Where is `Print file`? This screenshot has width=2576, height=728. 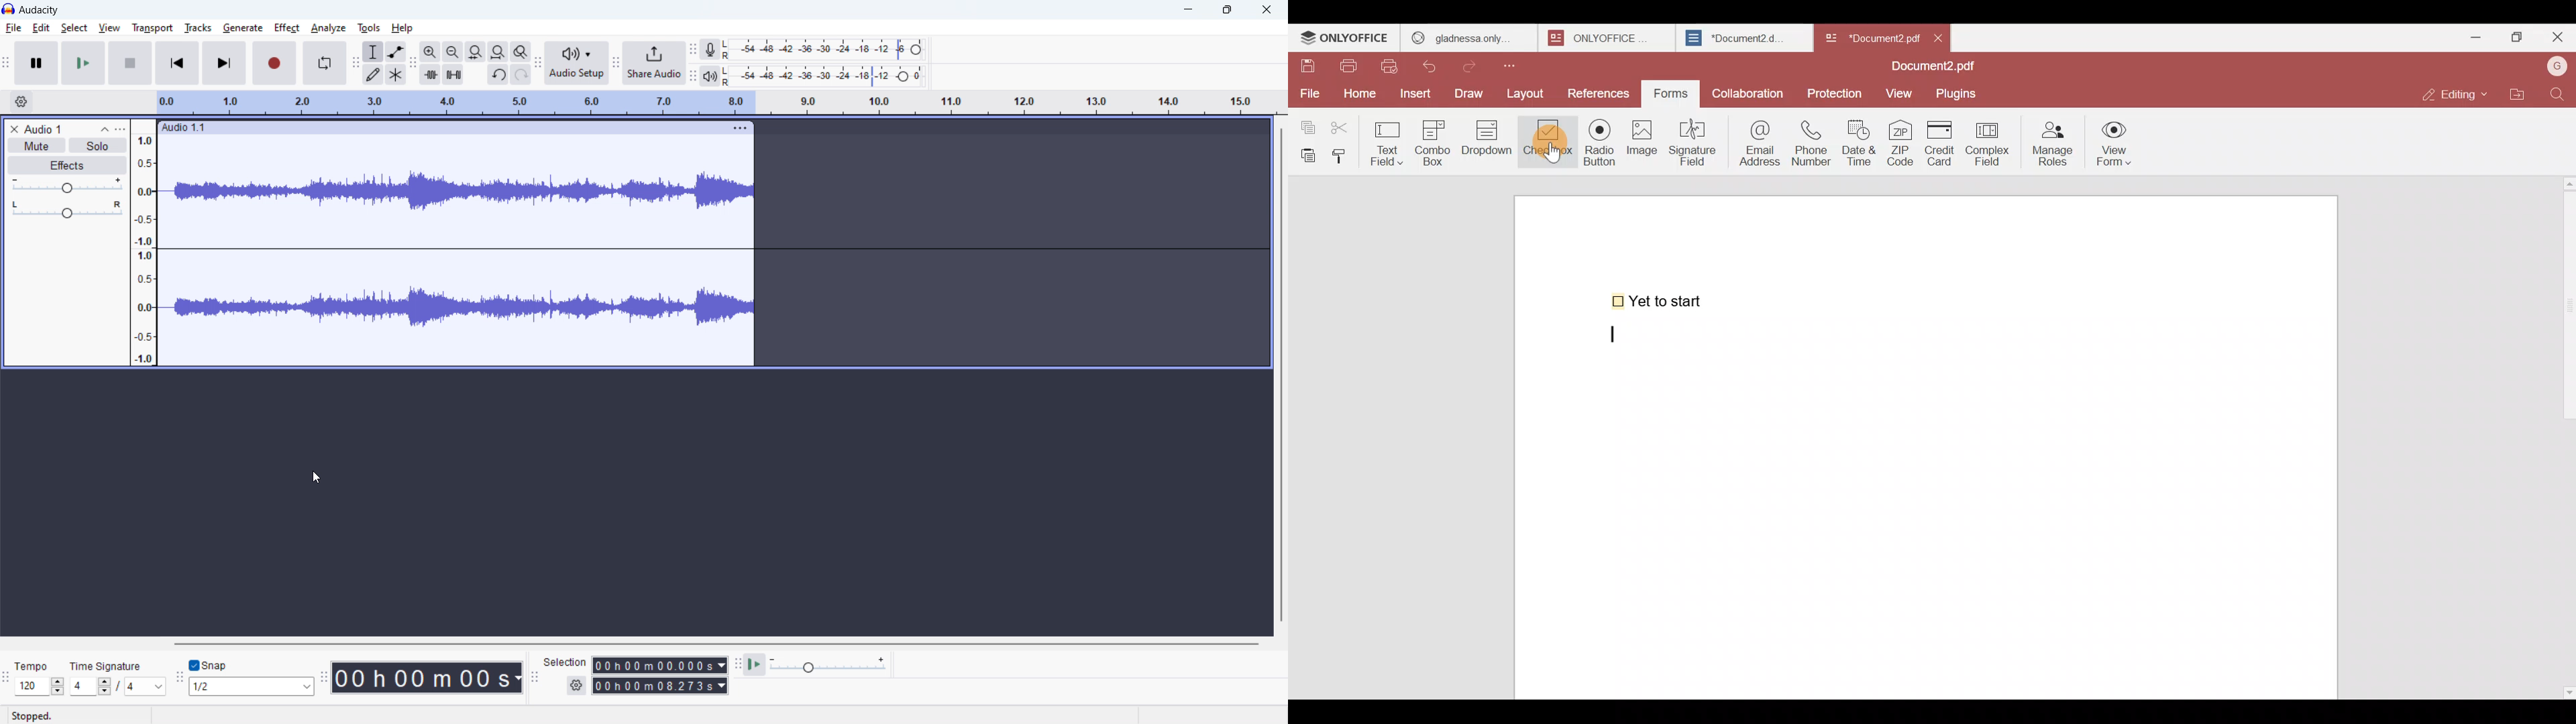 Print file is located at coordinates (1351, 67).